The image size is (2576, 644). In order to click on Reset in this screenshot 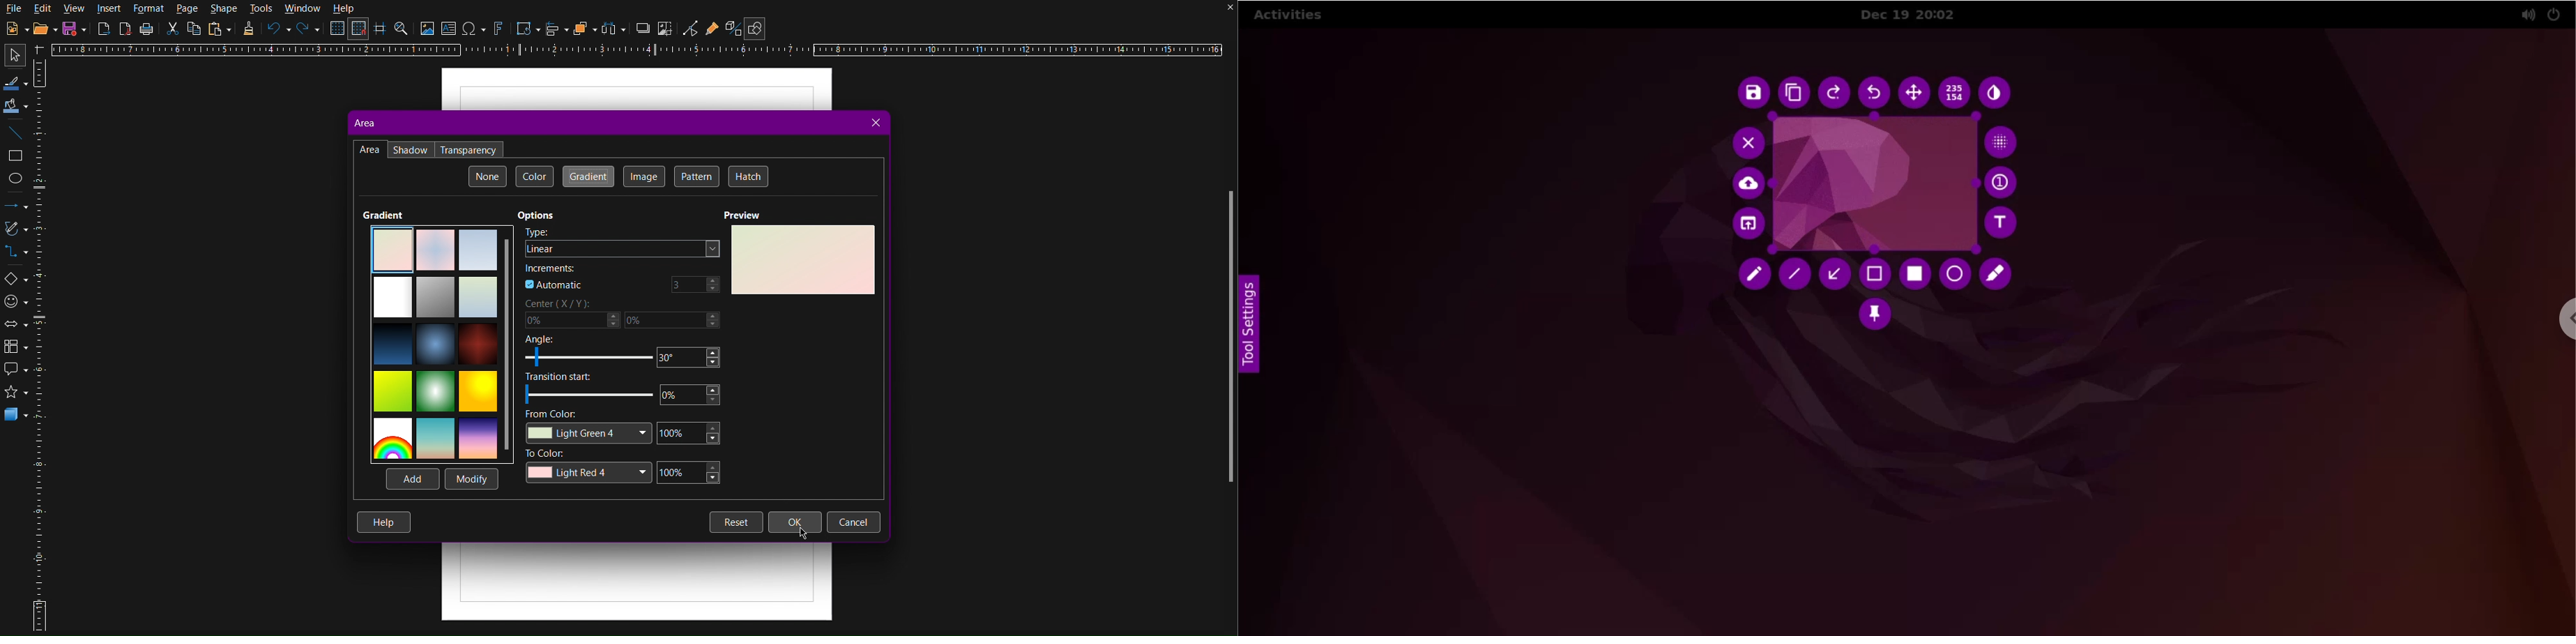, I will do `click(736, 522)`.